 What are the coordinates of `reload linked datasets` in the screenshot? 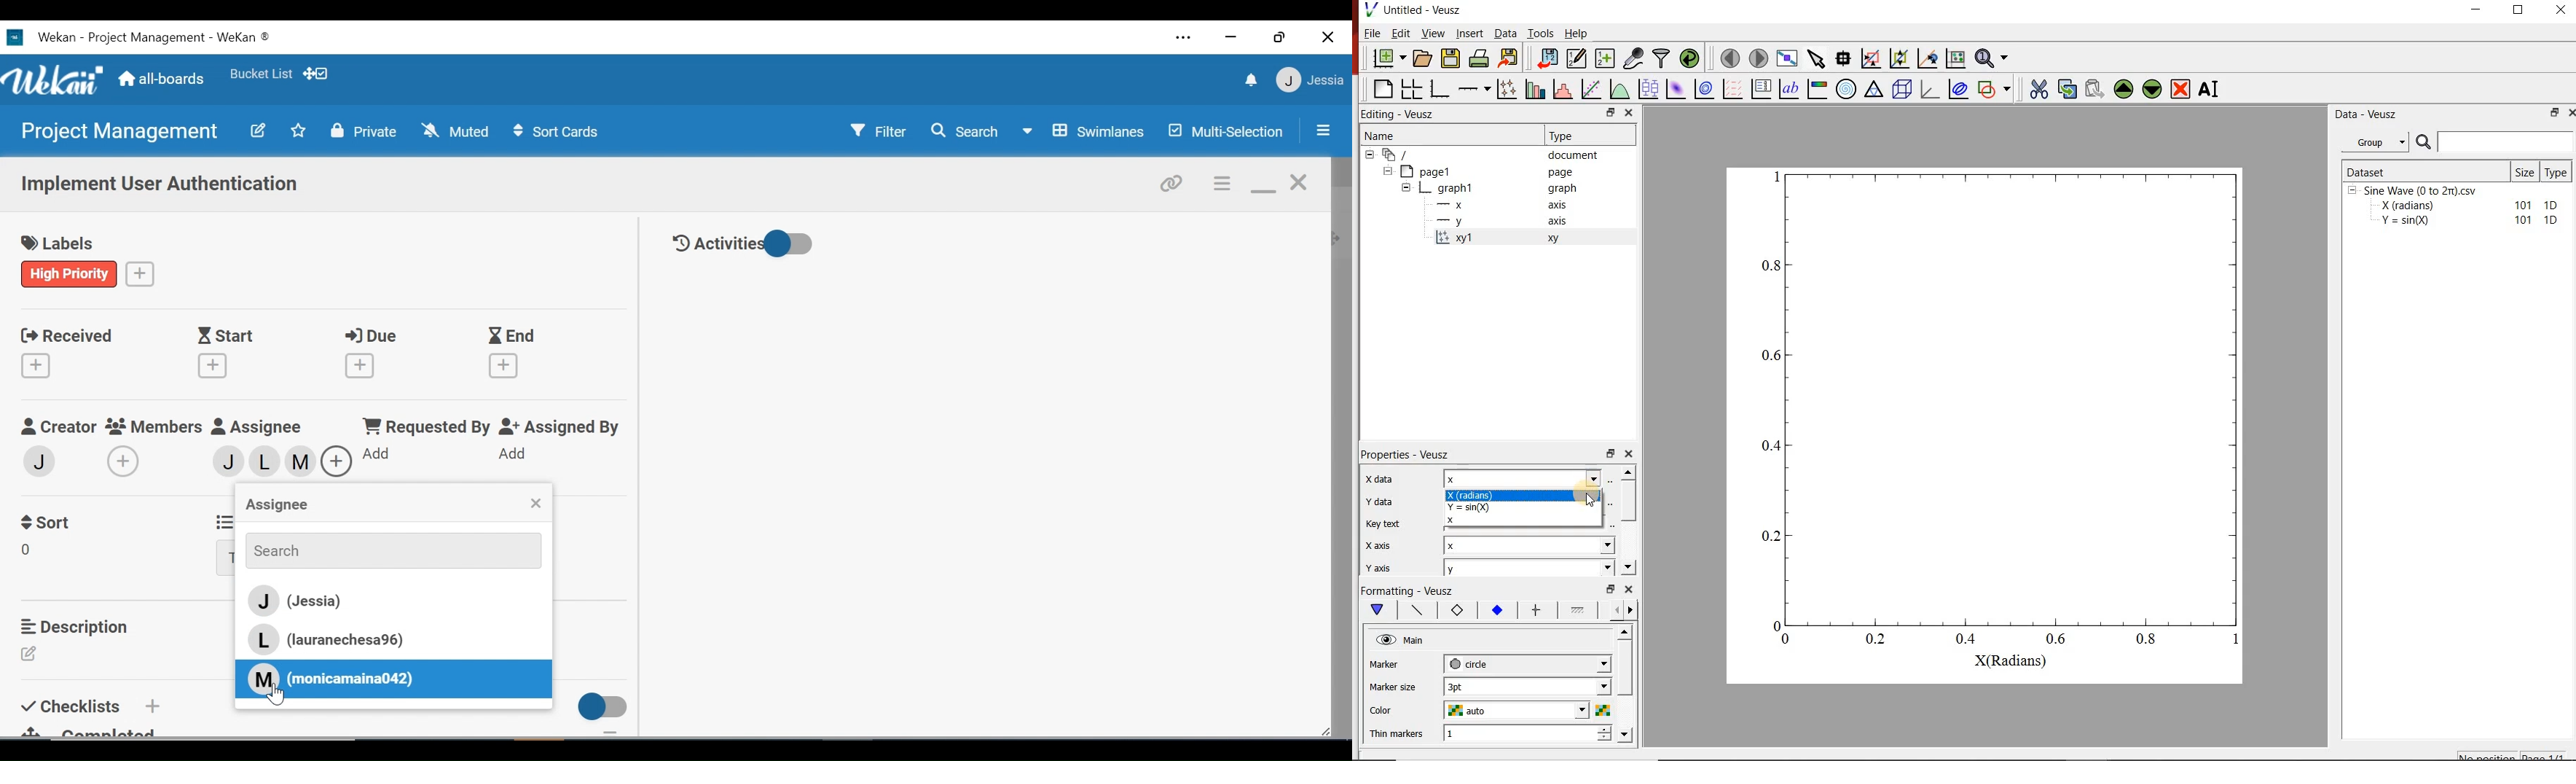 It's located at (1692, 58).